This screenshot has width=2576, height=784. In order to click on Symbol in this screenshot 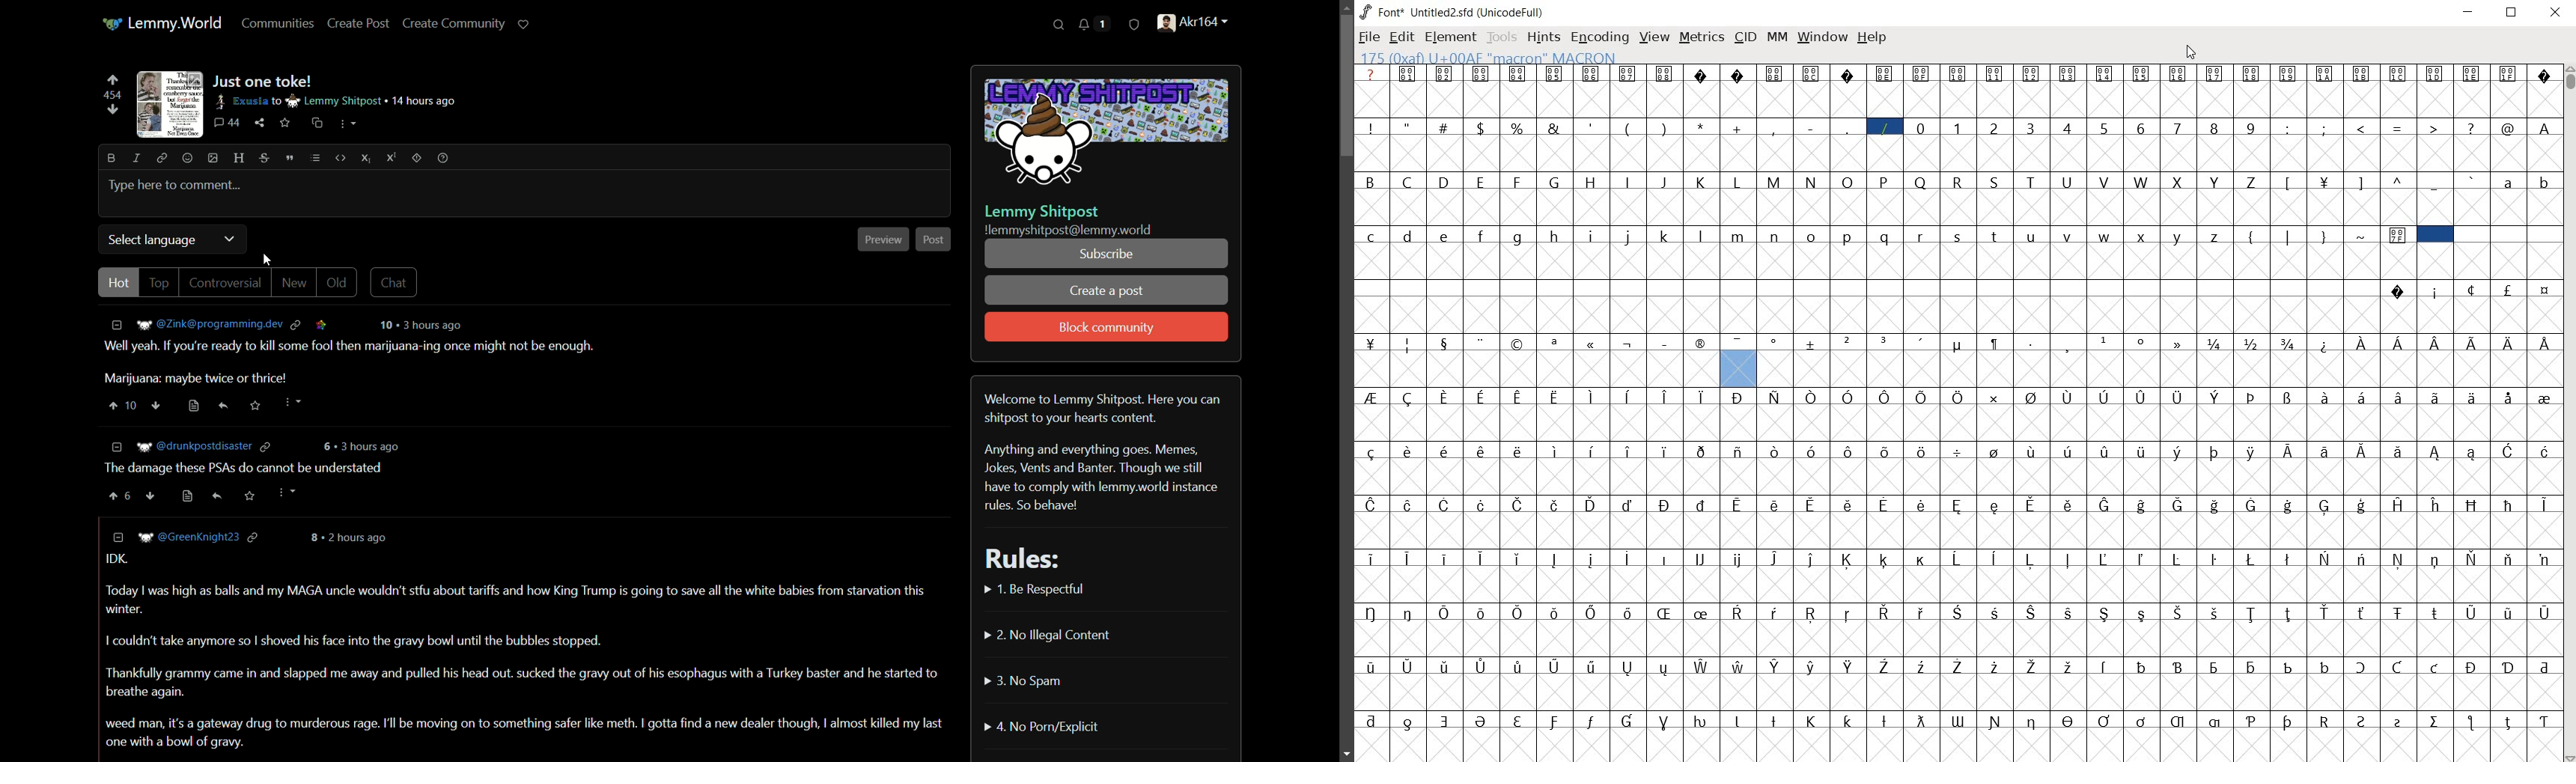, I will do `click(1775, 73)`.